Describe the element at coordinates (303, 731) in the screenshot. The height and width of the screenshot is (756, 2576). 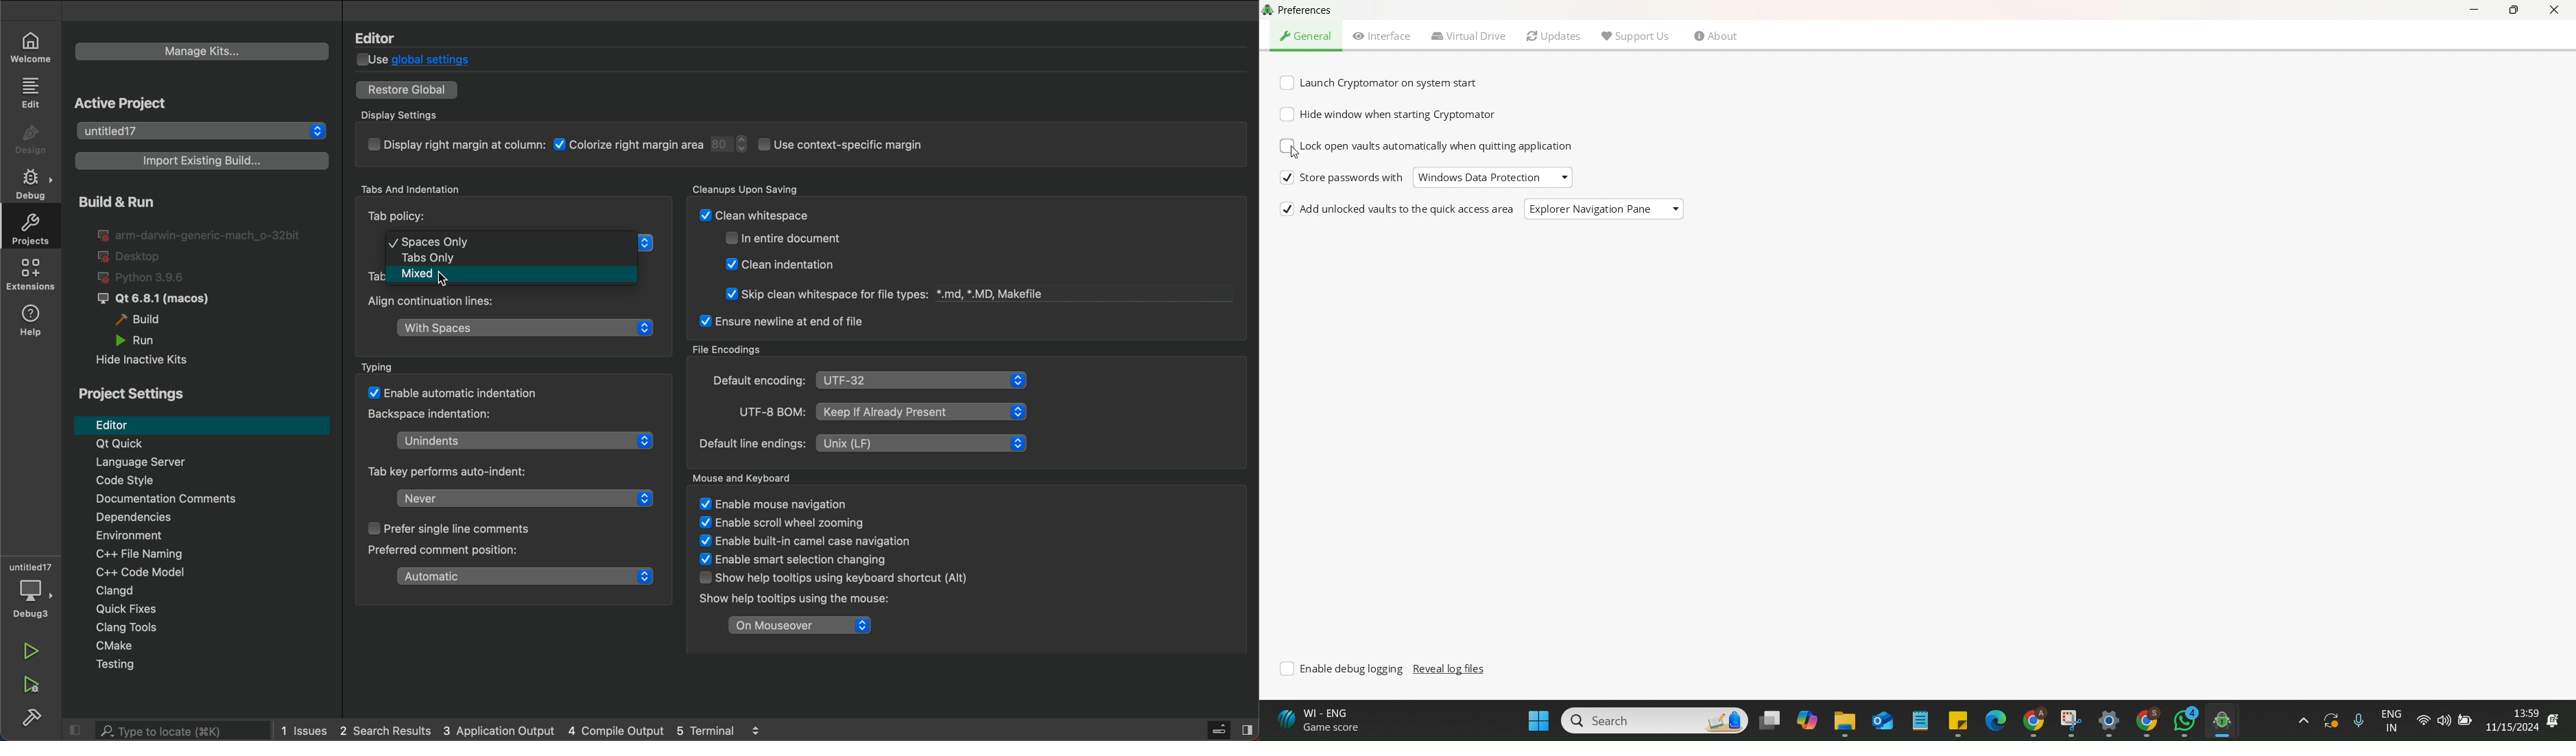
I see `issues` at that location.